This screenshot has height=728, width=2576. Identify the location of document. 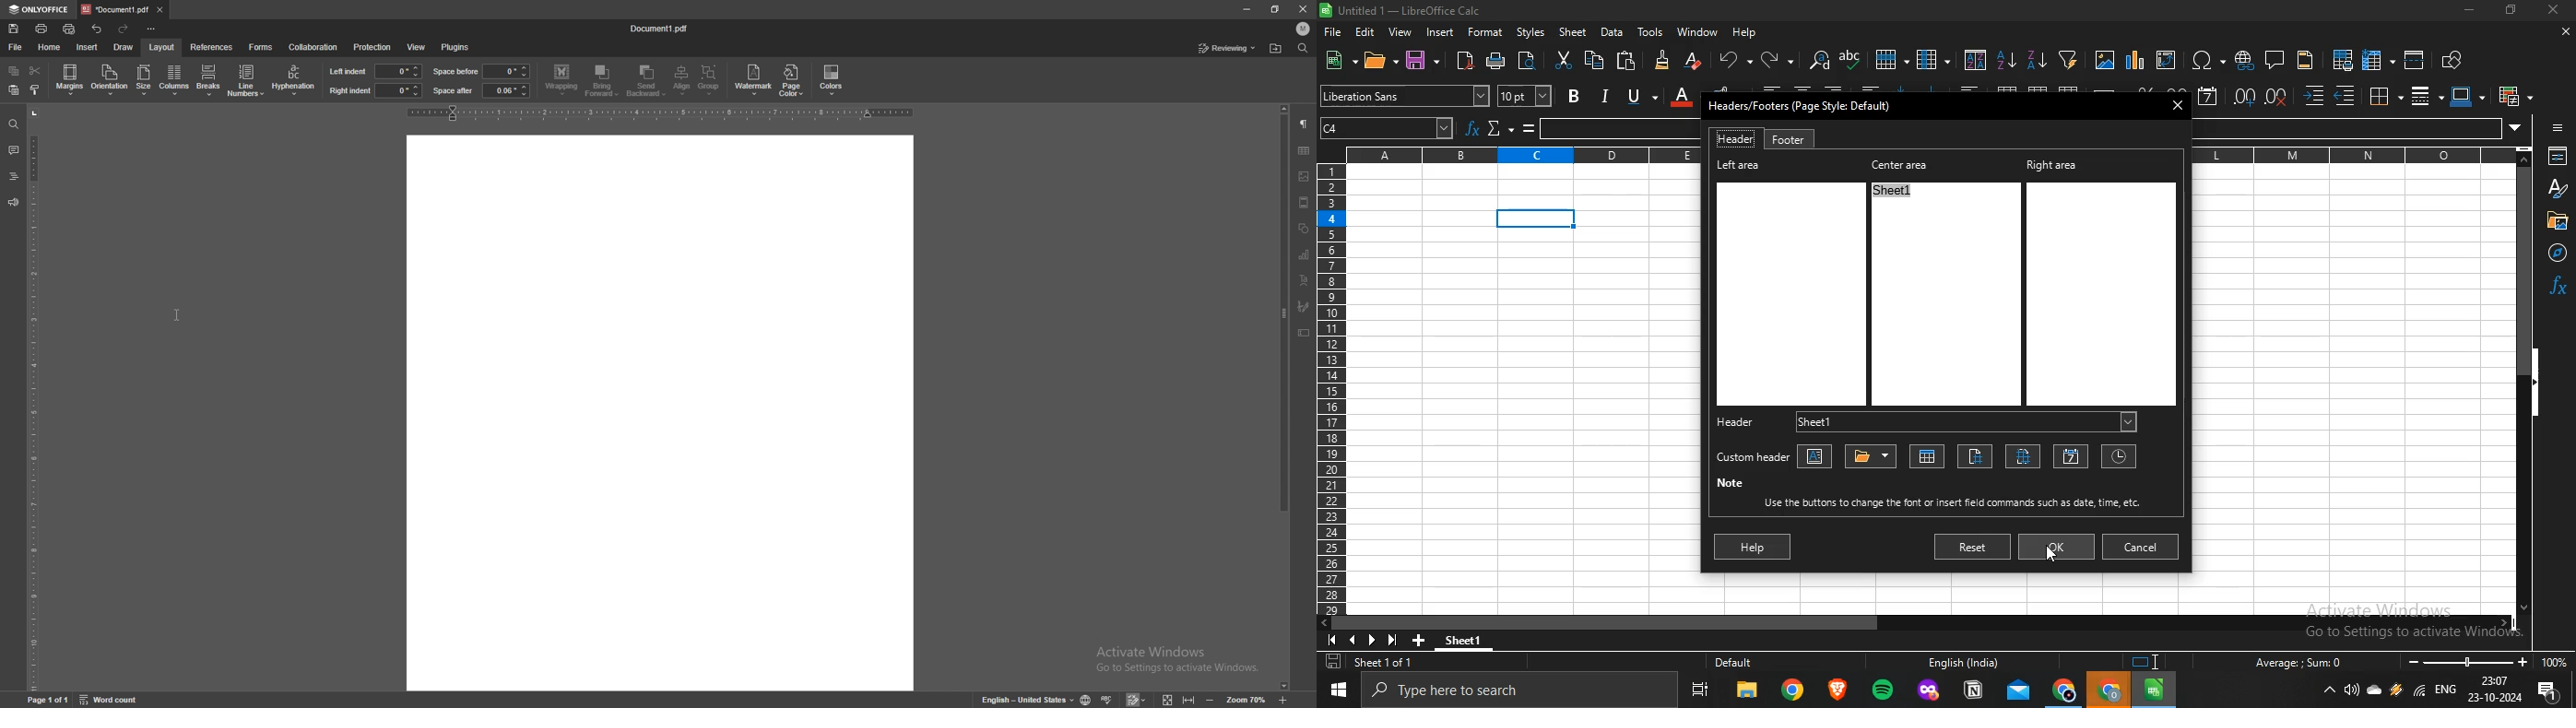
(661, 412).